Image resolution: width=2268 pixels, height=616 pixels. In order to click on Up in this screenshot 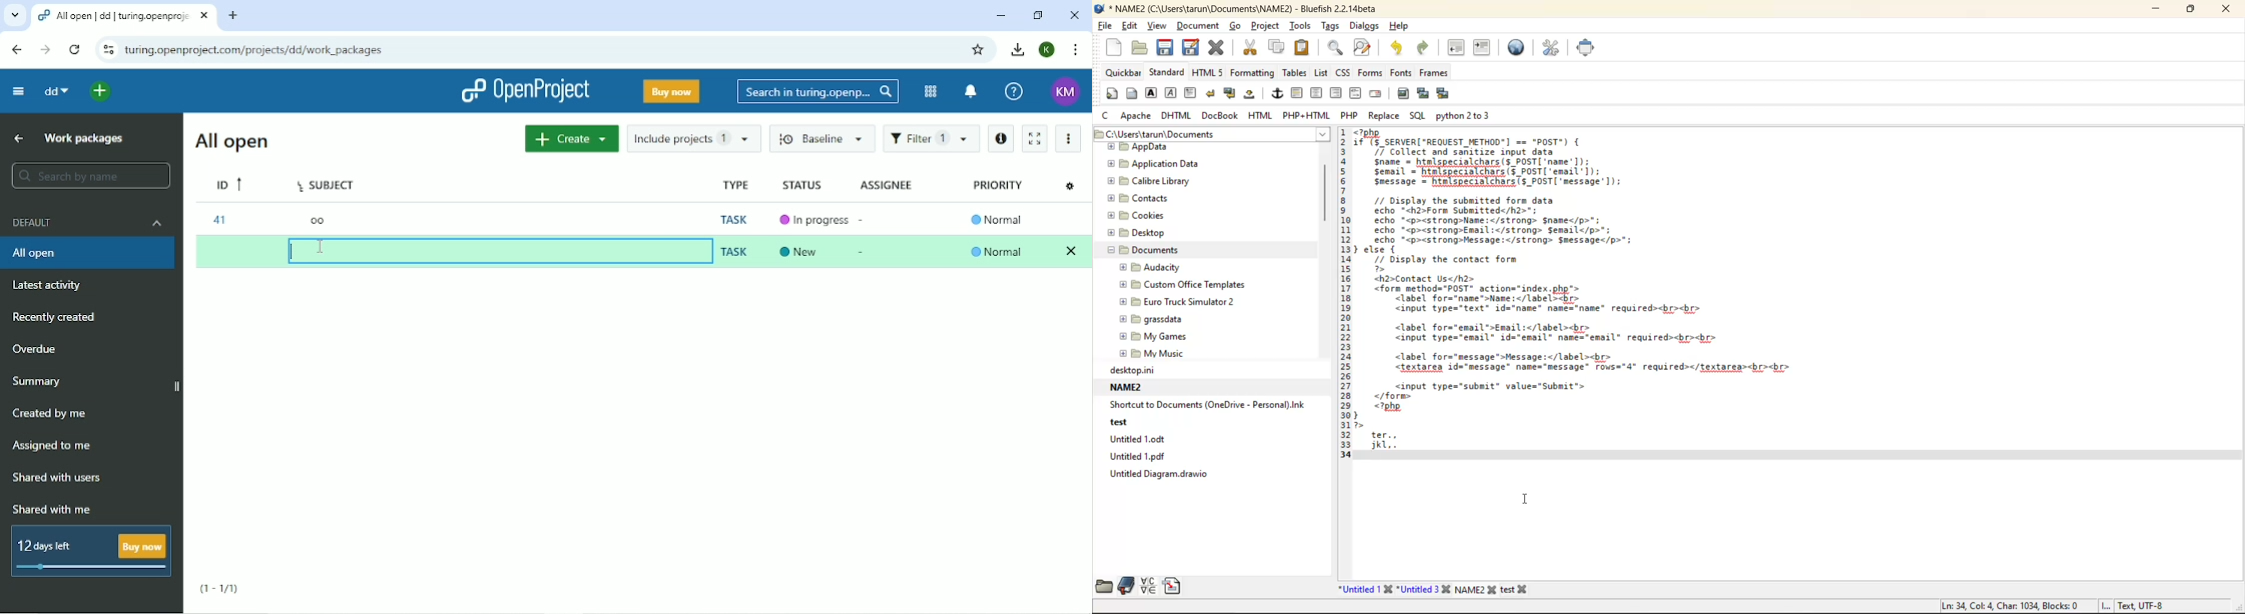, I will do `click(16, 138)`.